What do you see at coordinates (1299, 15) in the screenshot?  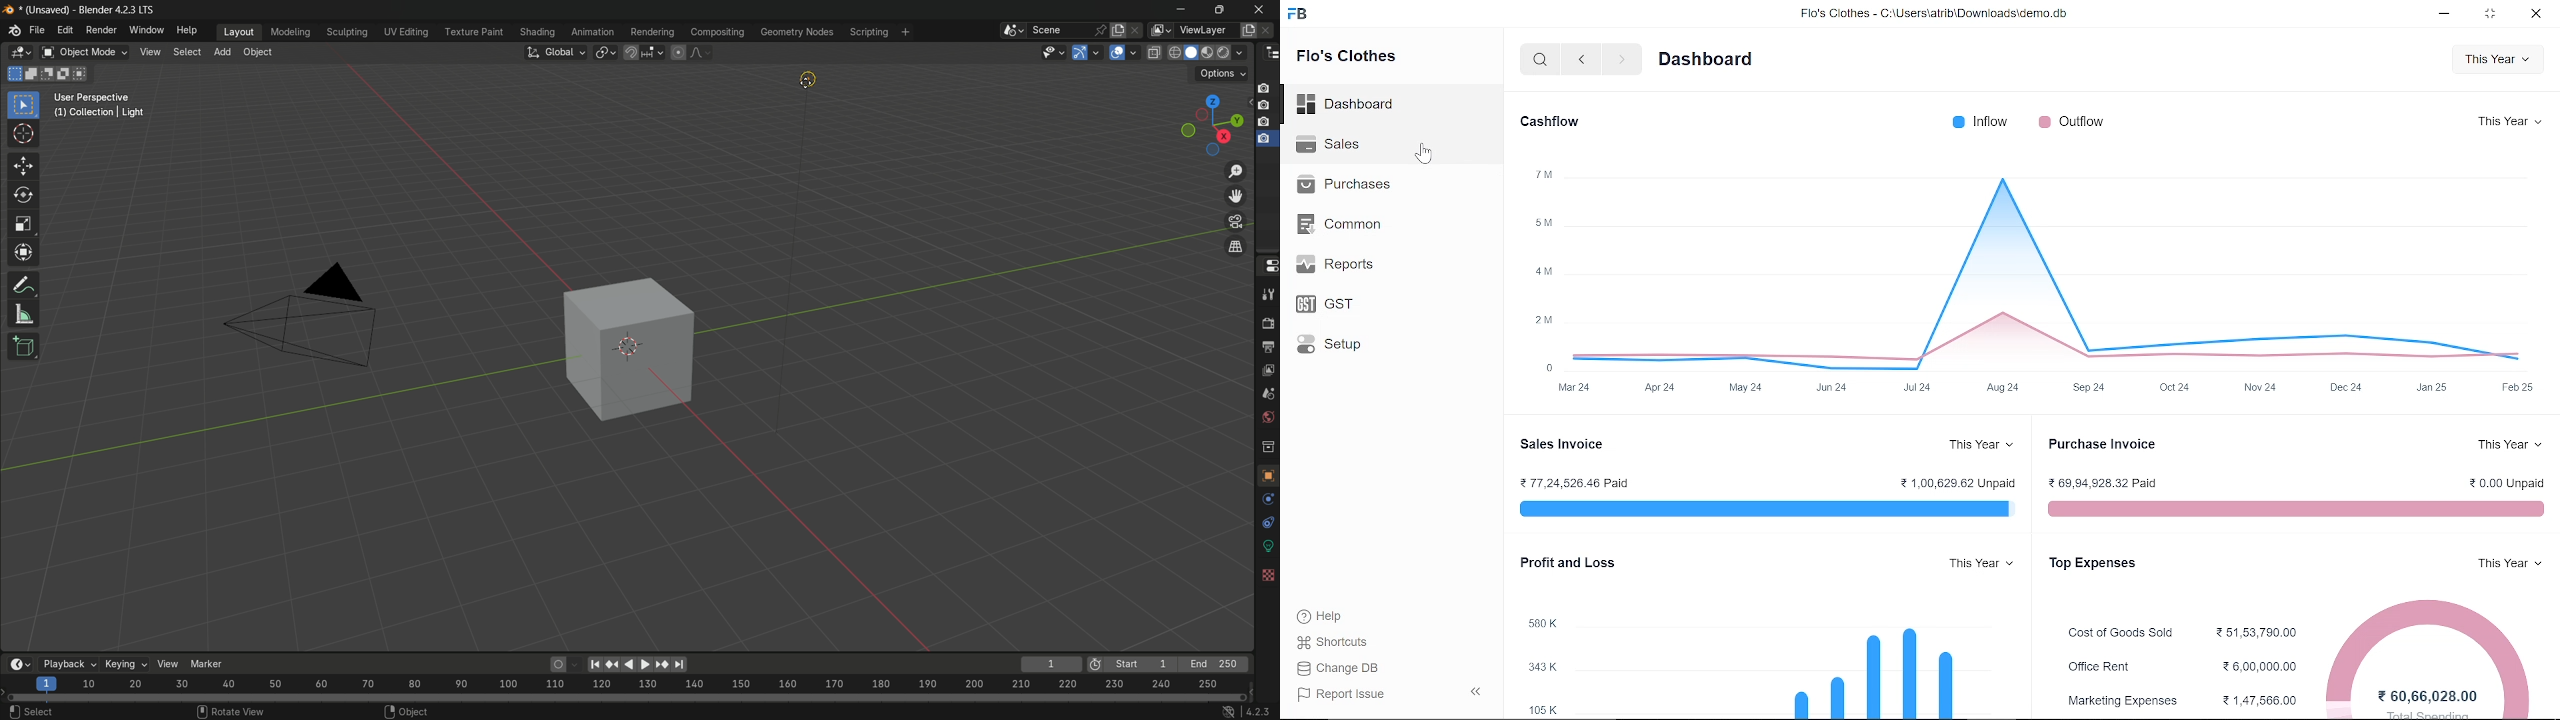 I see `Frappe books logo` at bounding box center [1299, 15].